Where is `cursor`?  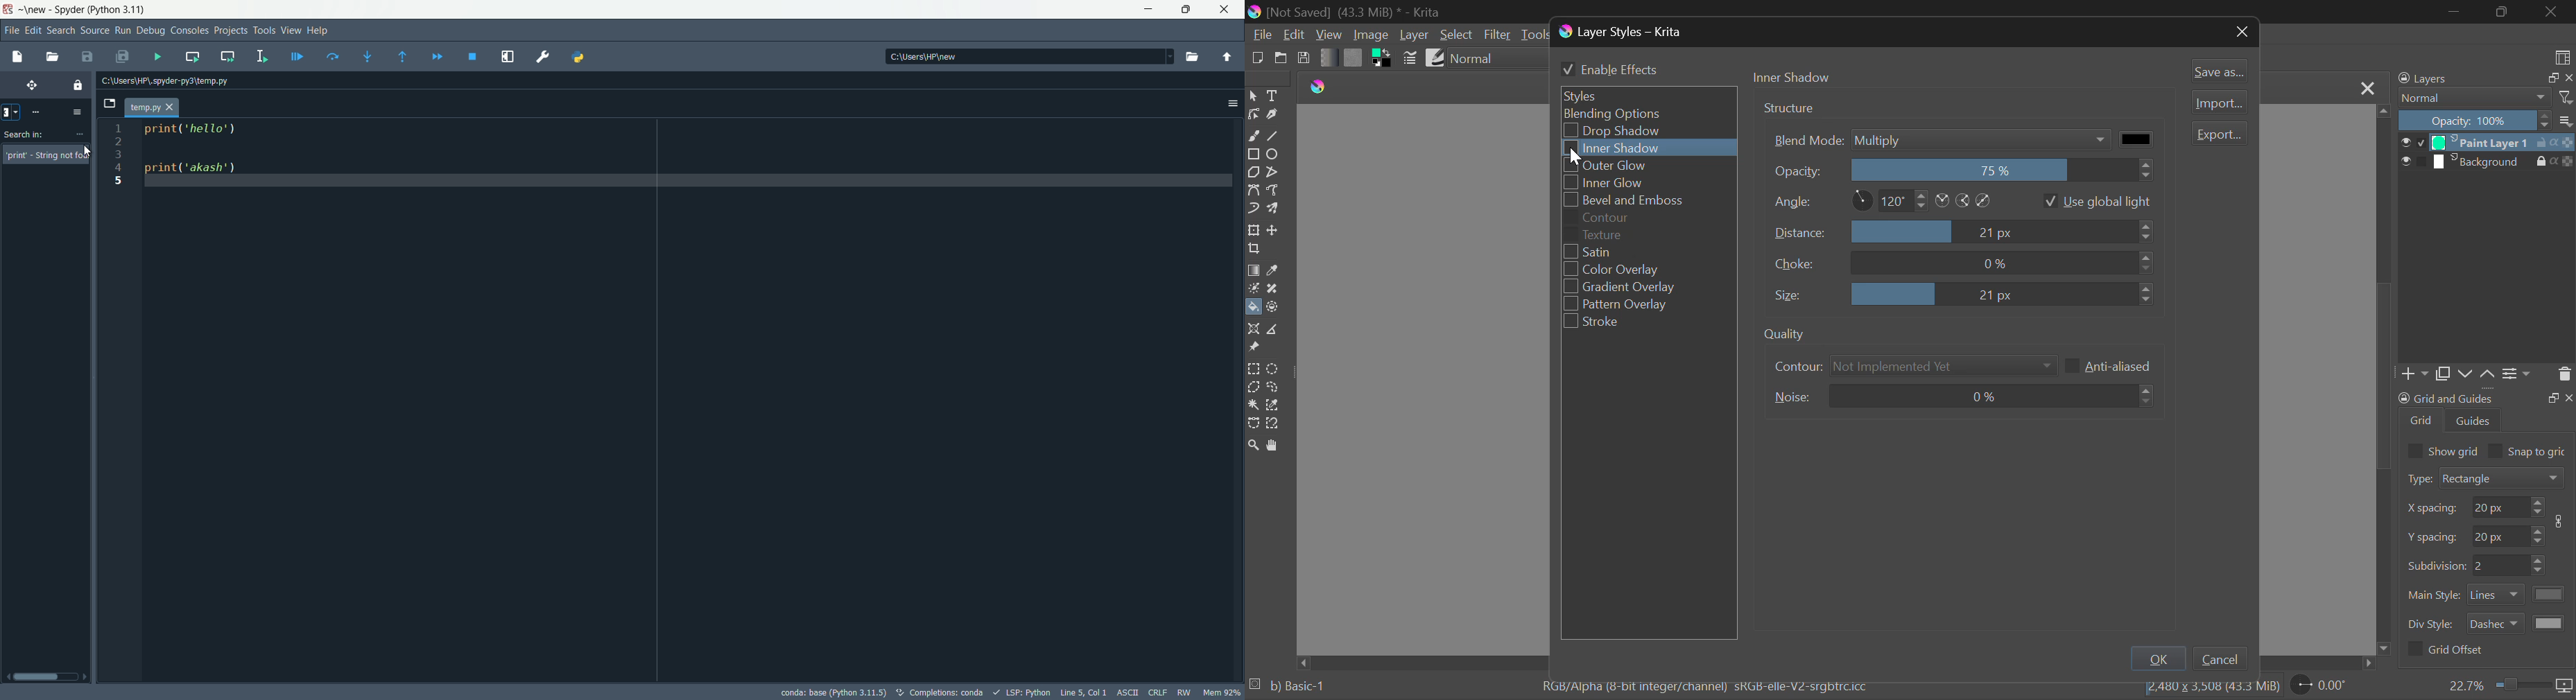
cursor is located at coordinates (1579, 157).